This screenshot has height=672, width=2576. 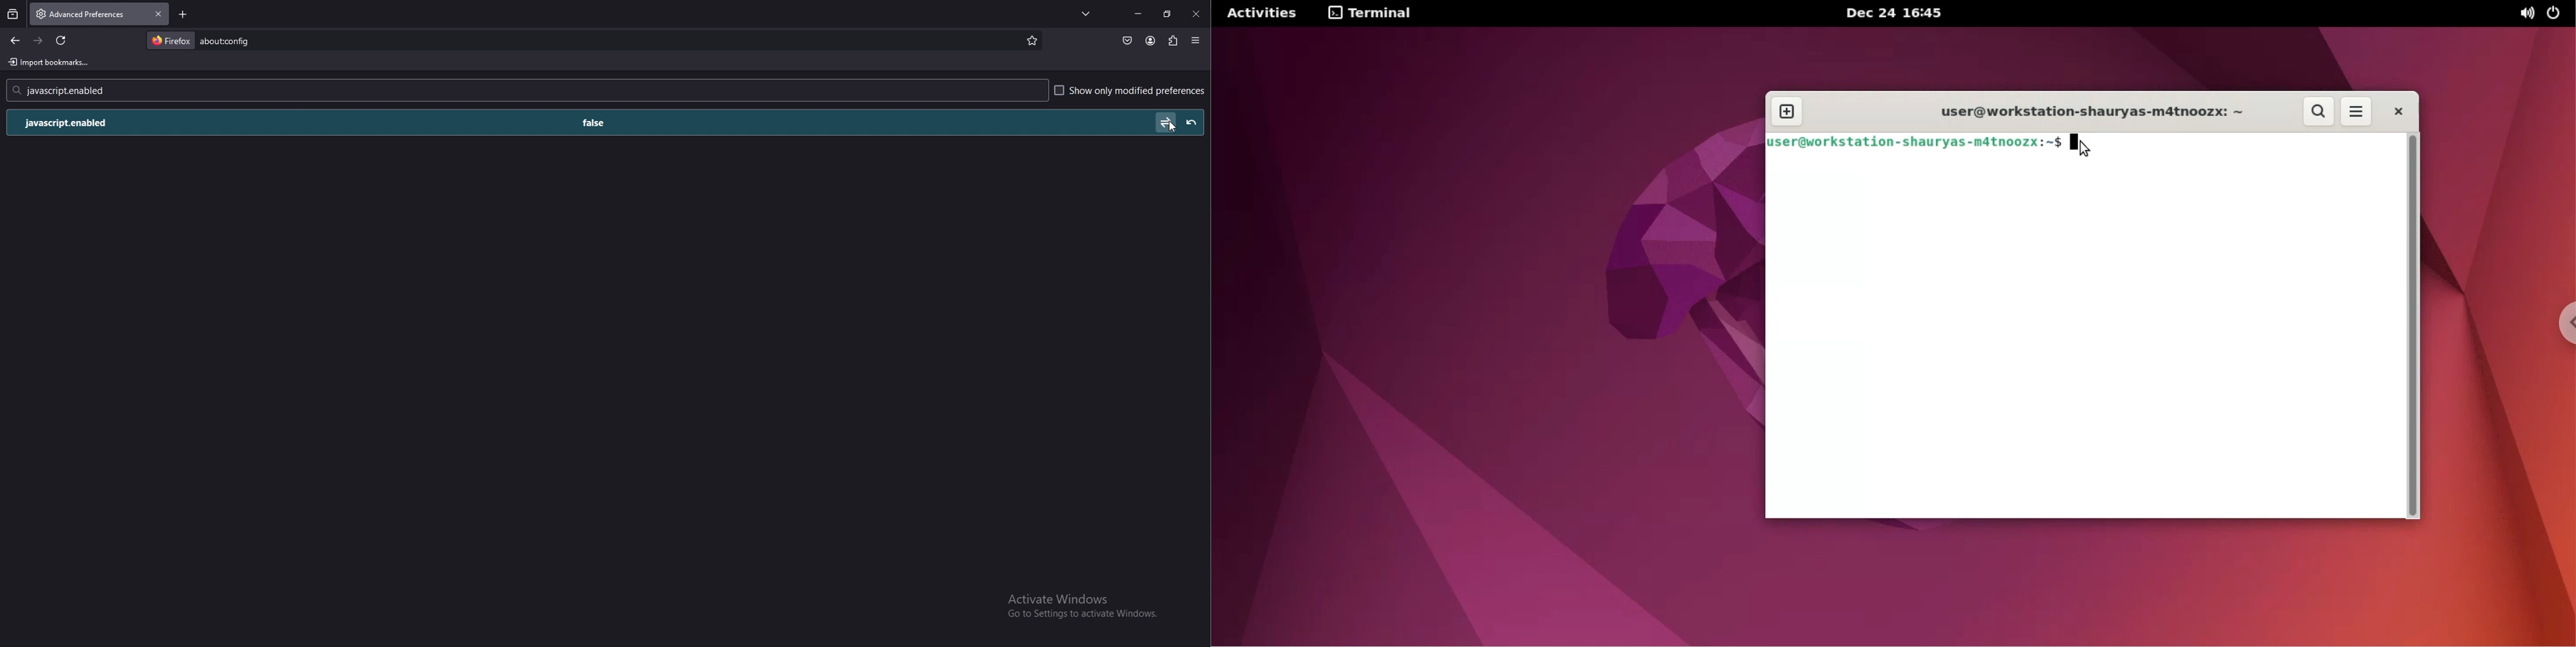 I want to click on change value, so click(x=1164, y=120).